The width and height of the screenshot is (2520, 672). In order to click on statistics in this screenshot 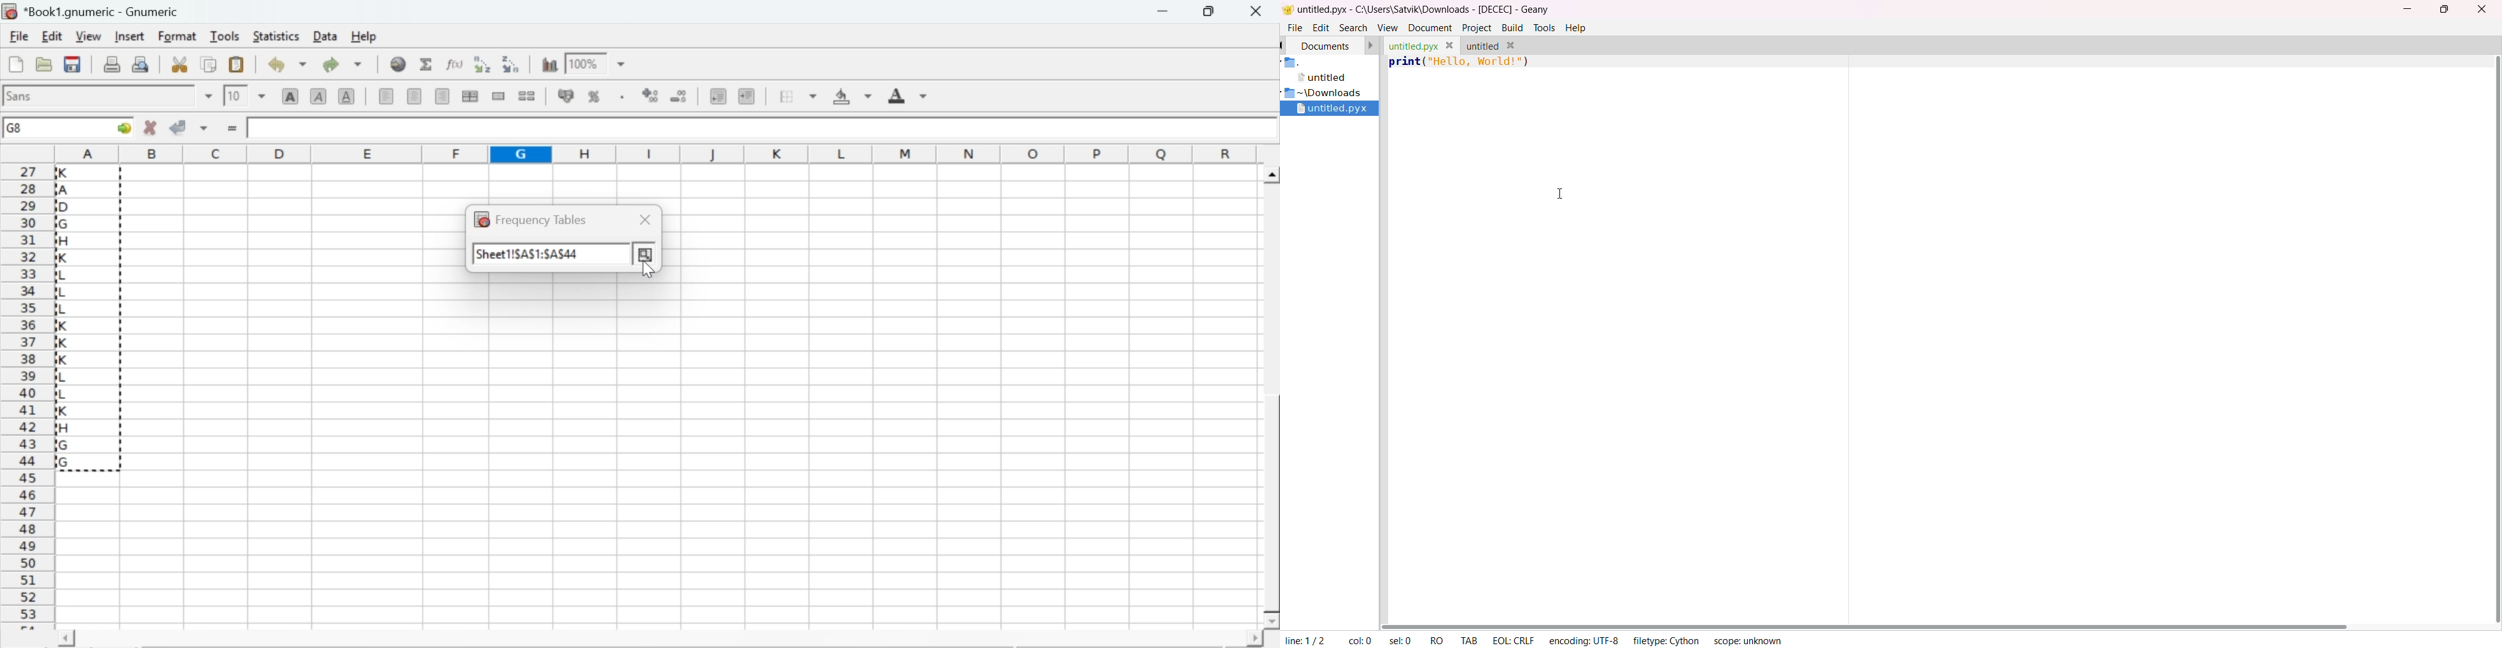, I will do `click(274, 36)`.